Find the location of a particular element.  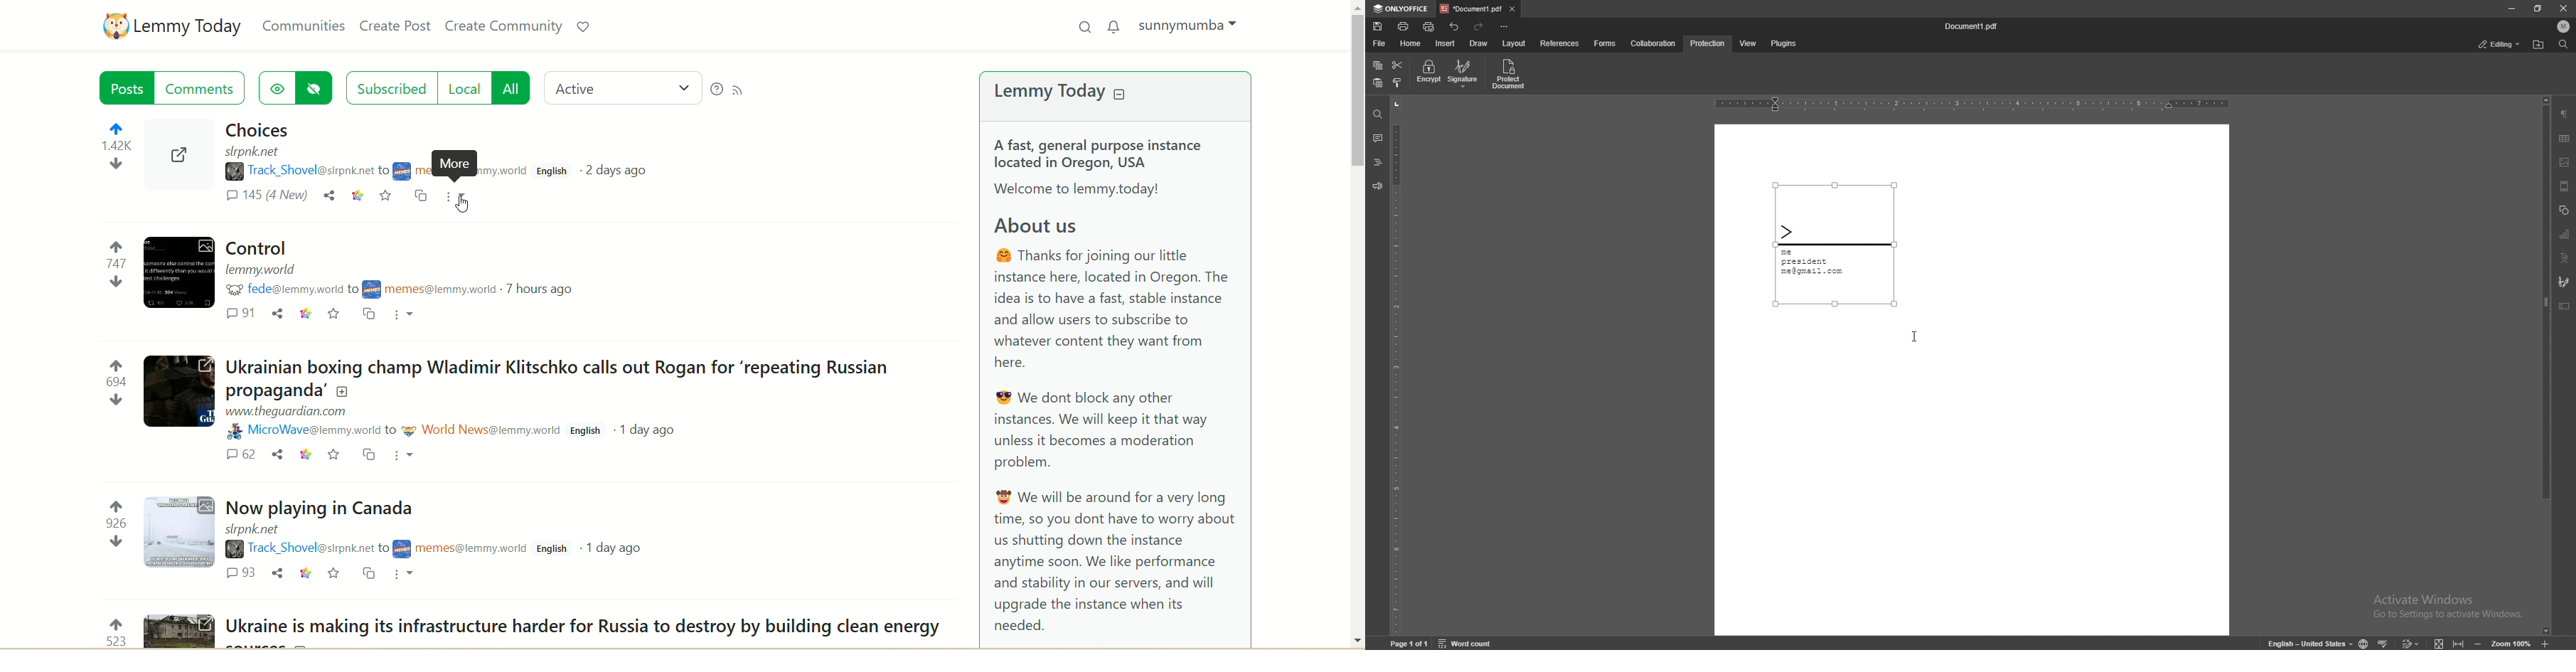

copy is located at coordinates (1378, 66).